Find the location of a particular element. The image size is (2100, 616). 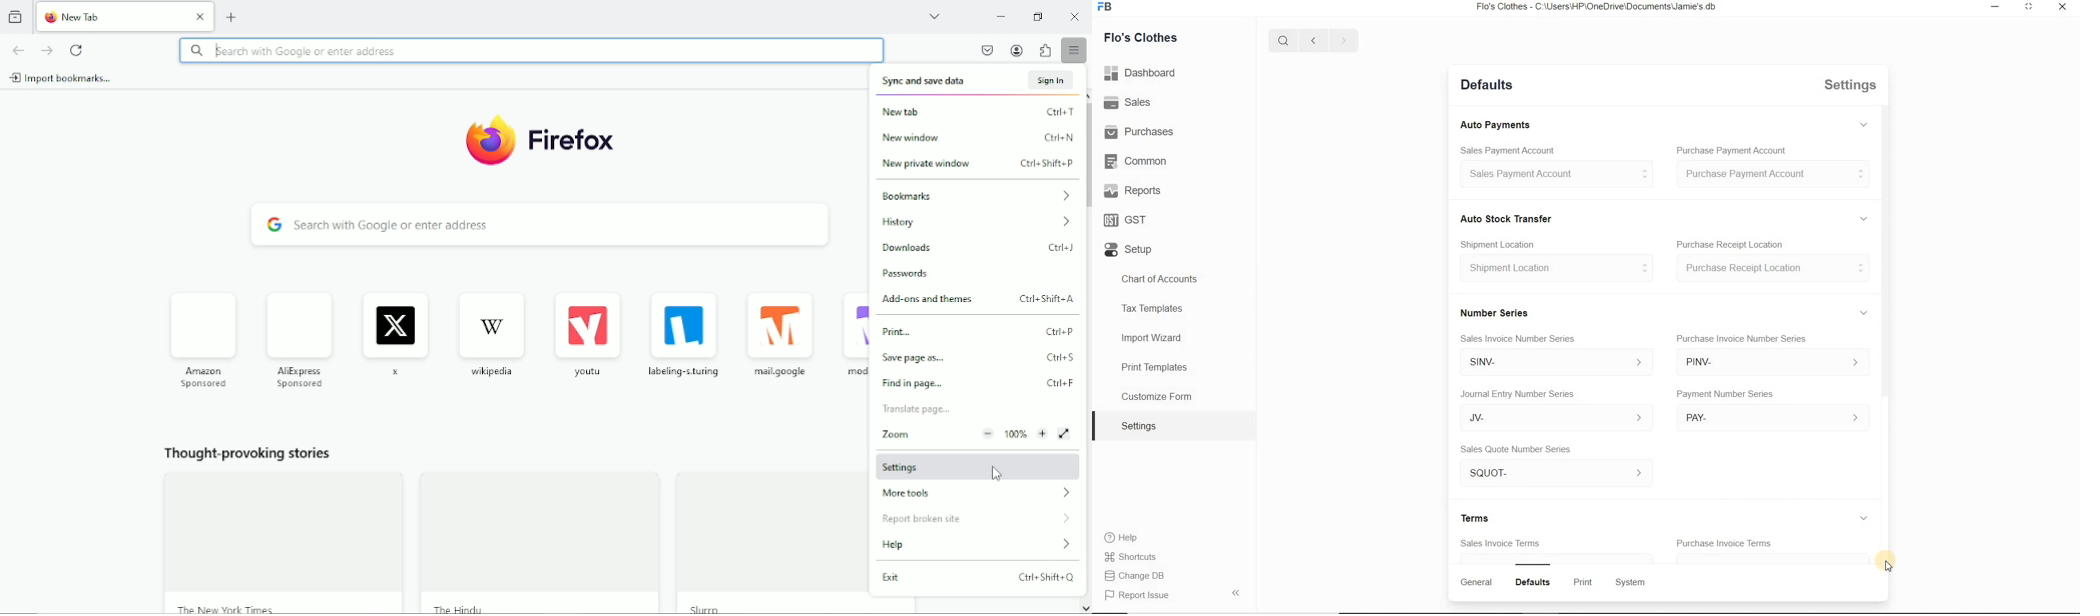

New window is located at coordinates (980, 136).